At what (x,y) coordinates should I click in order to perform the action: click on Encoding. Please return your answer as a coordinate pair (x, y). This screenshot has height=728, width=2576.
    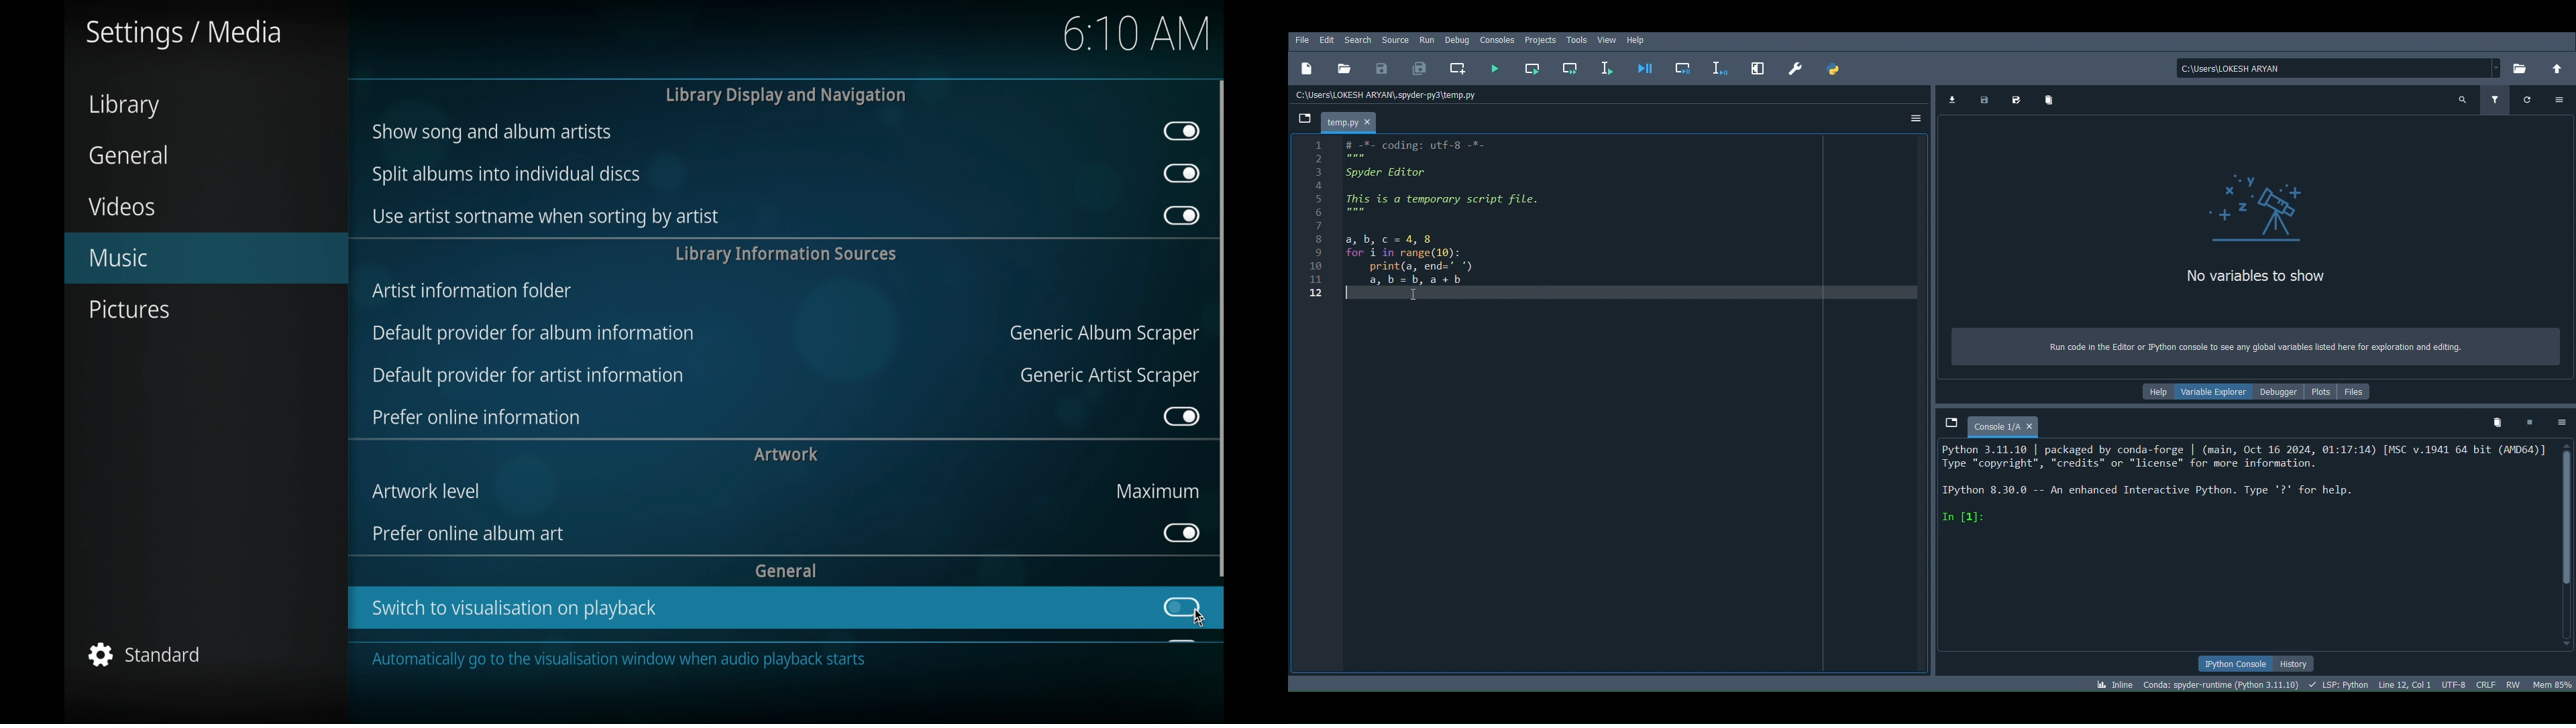
    Looking at the image, I should click on (2455, 682).